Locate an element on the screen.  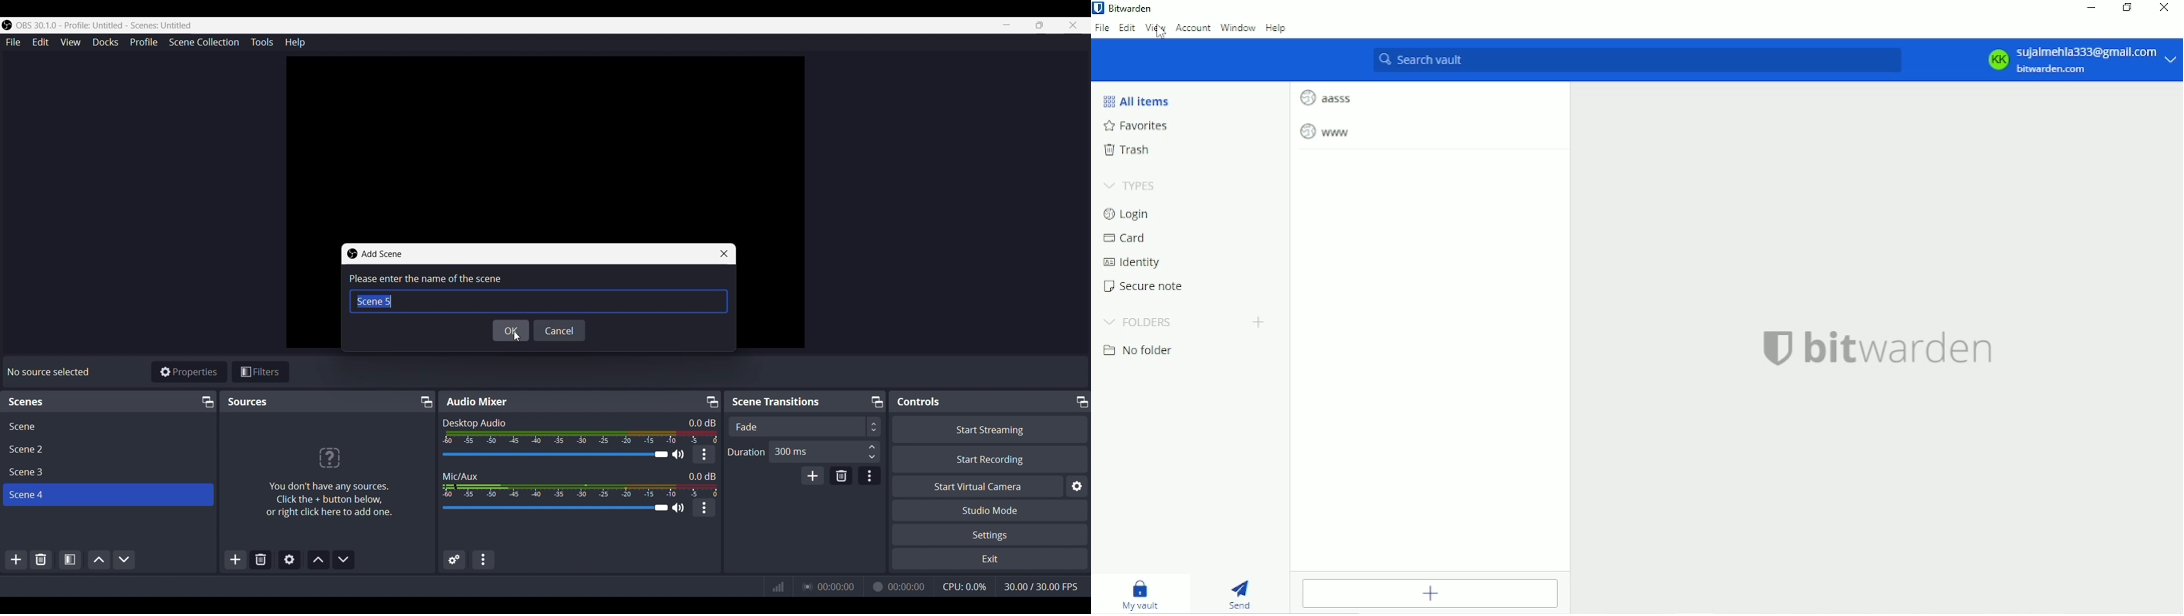
Move Source Up is located at coordinates (319, 559).